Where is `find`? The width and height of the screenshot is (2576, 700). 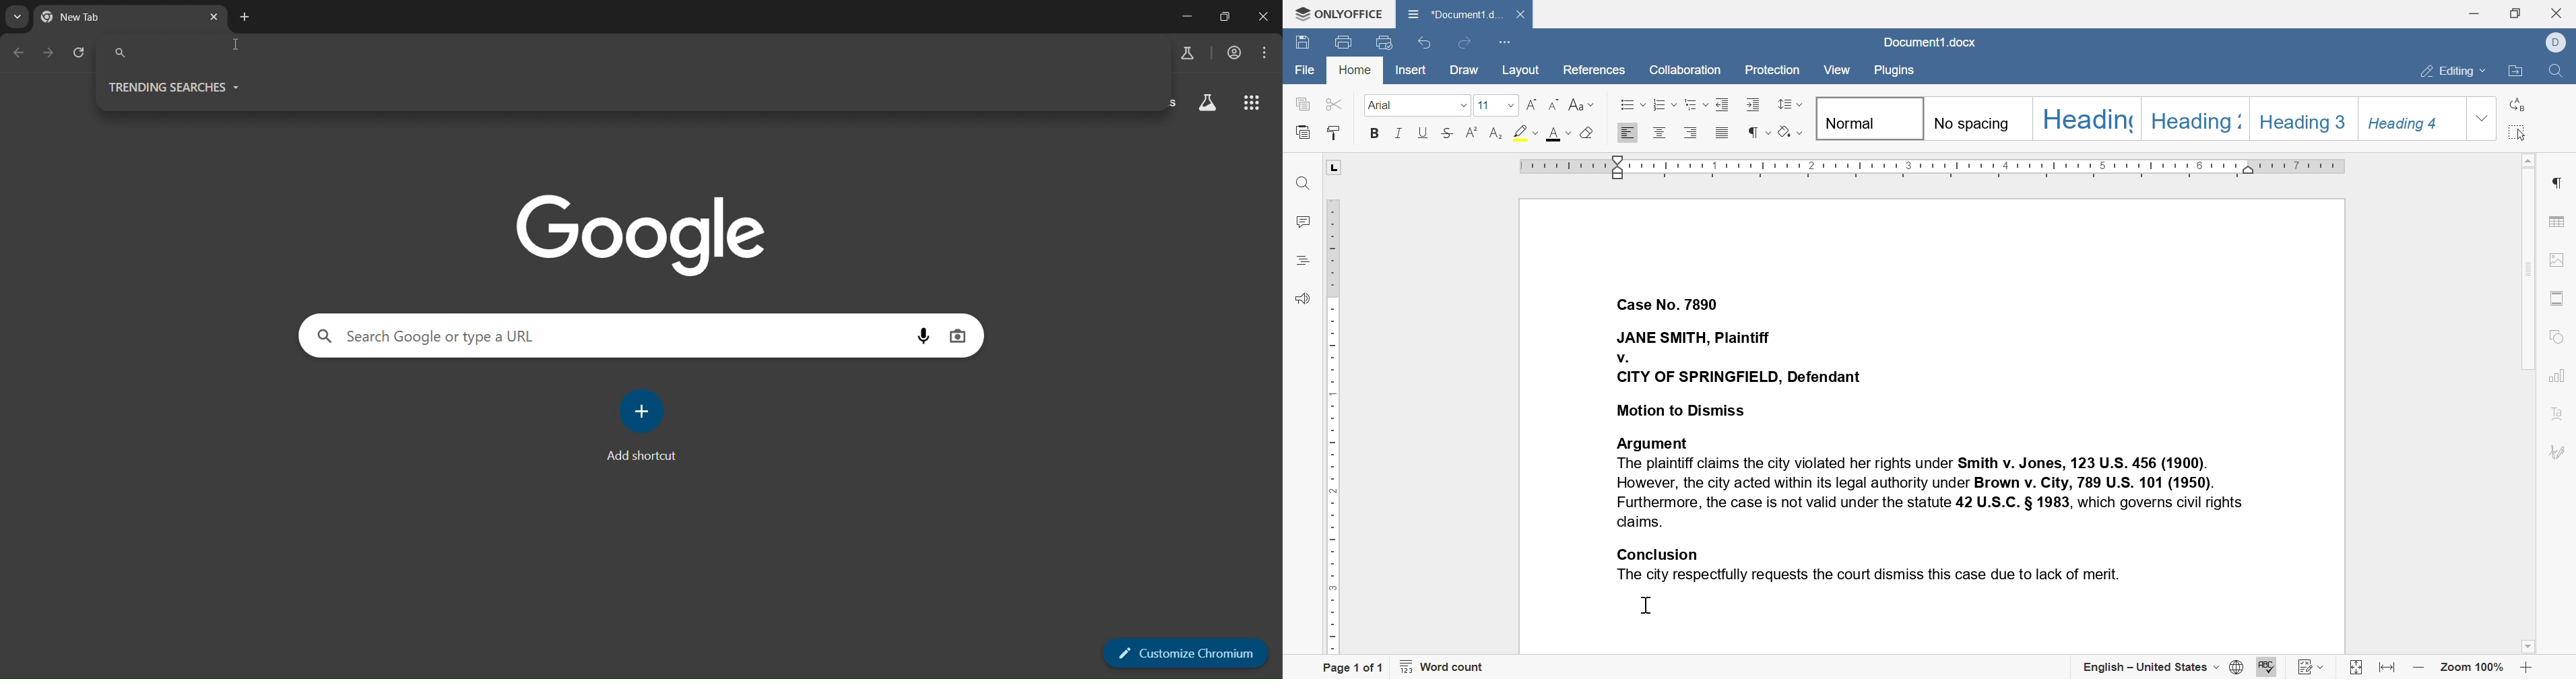 find is located at coordinates (2561, 72).